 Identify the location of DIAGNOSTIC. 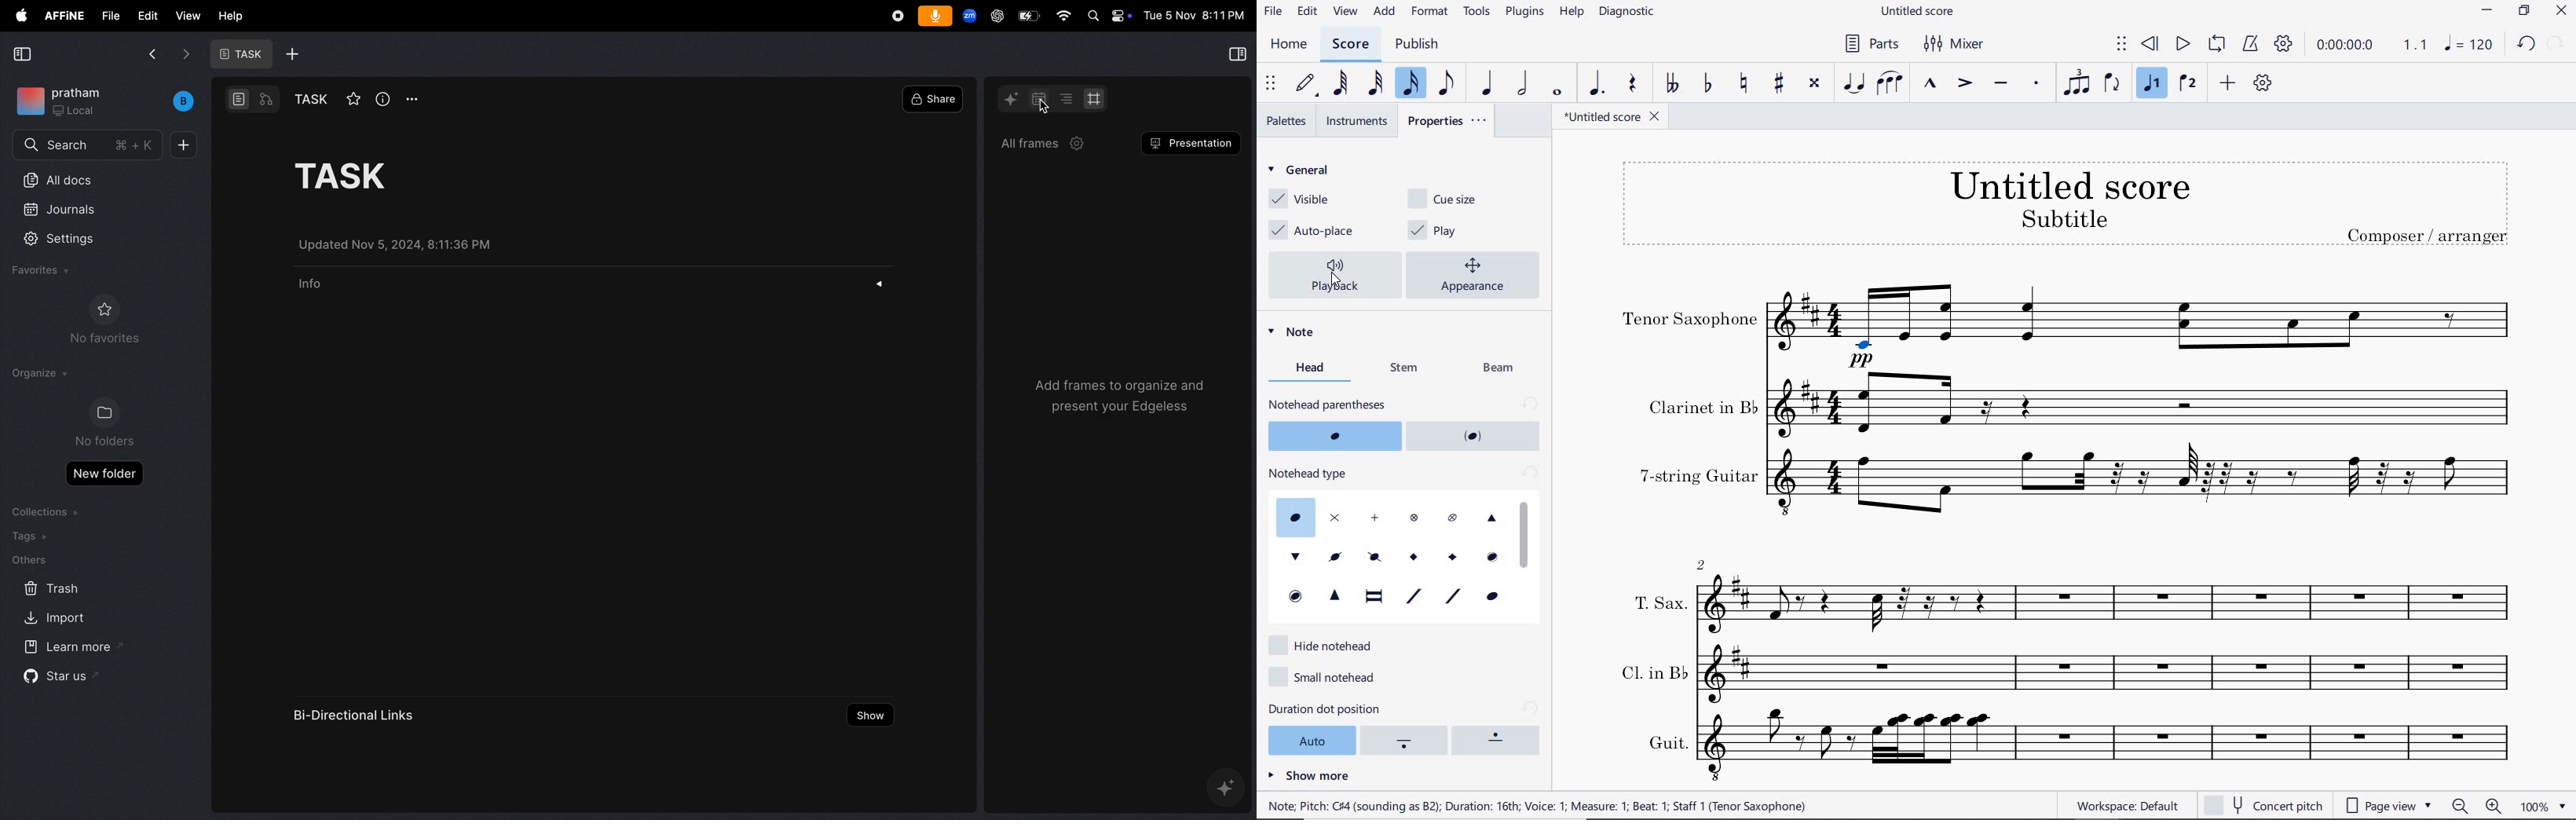
(1627, 13).